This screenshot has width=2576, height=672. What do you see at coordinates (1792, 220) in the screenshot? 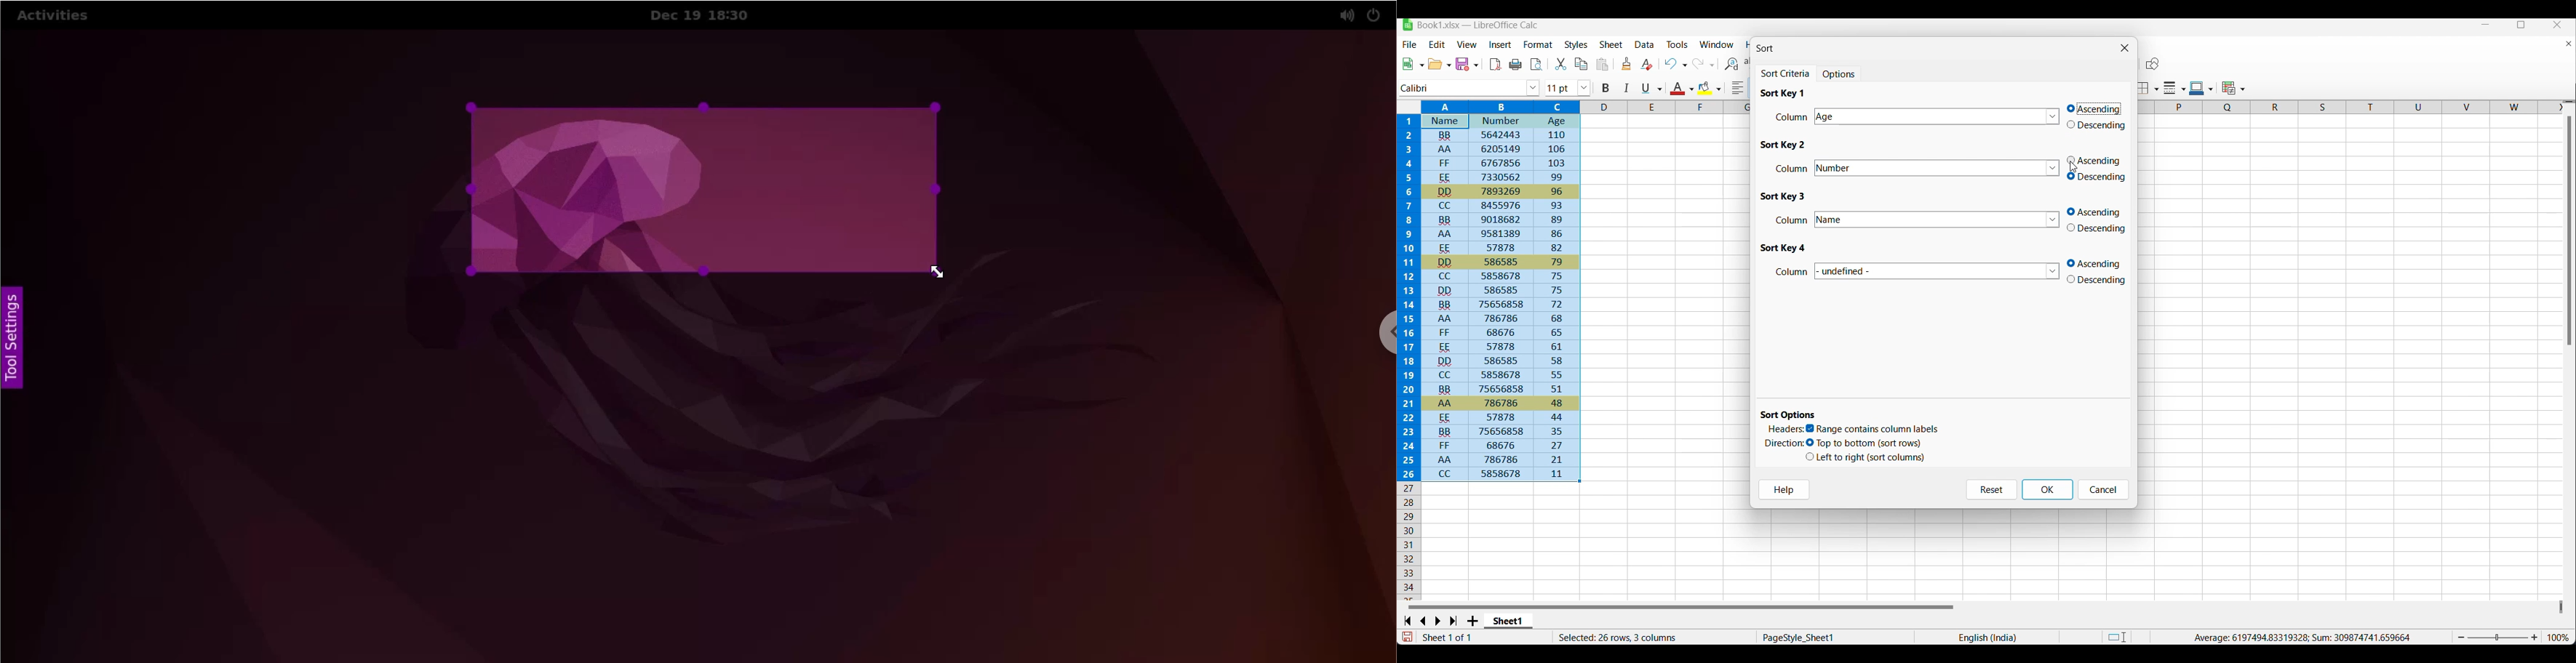
I see `Indicates sort by column` at bounding box center [1792, 220].